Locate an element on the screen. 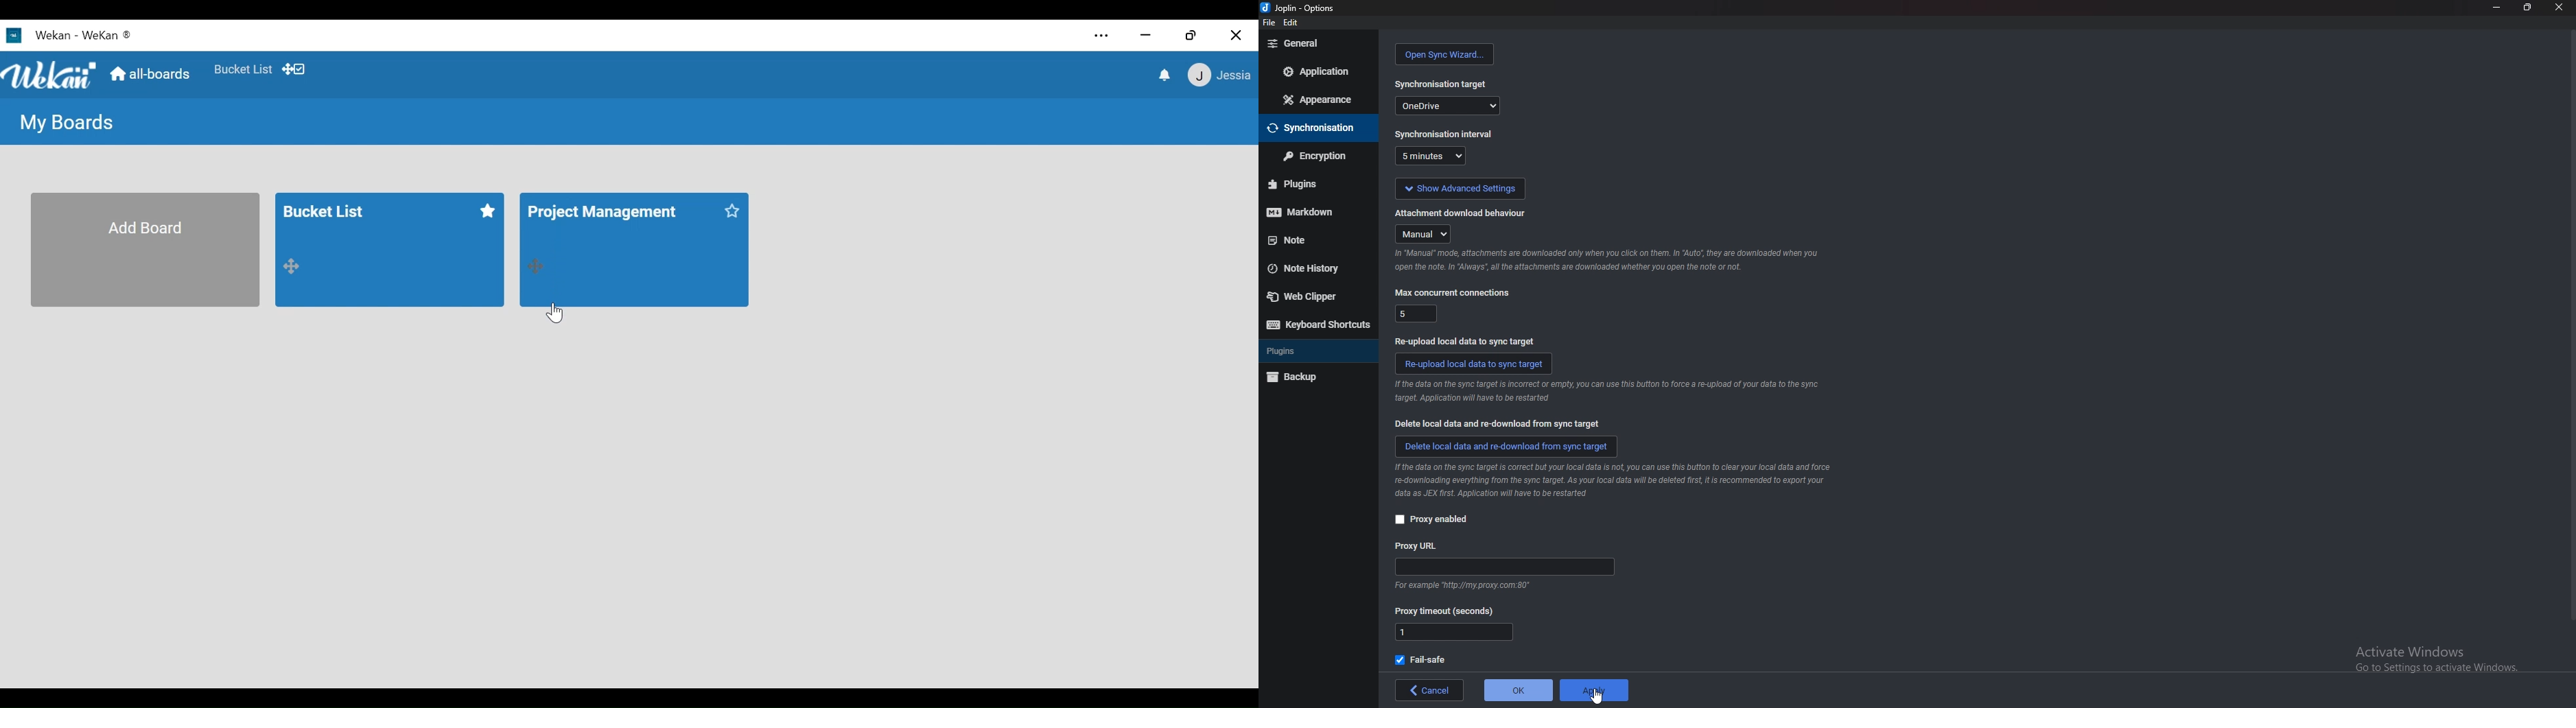 The width and height of the screenshot is (2576, 728). plugins is located at coordinates (1313, 184).